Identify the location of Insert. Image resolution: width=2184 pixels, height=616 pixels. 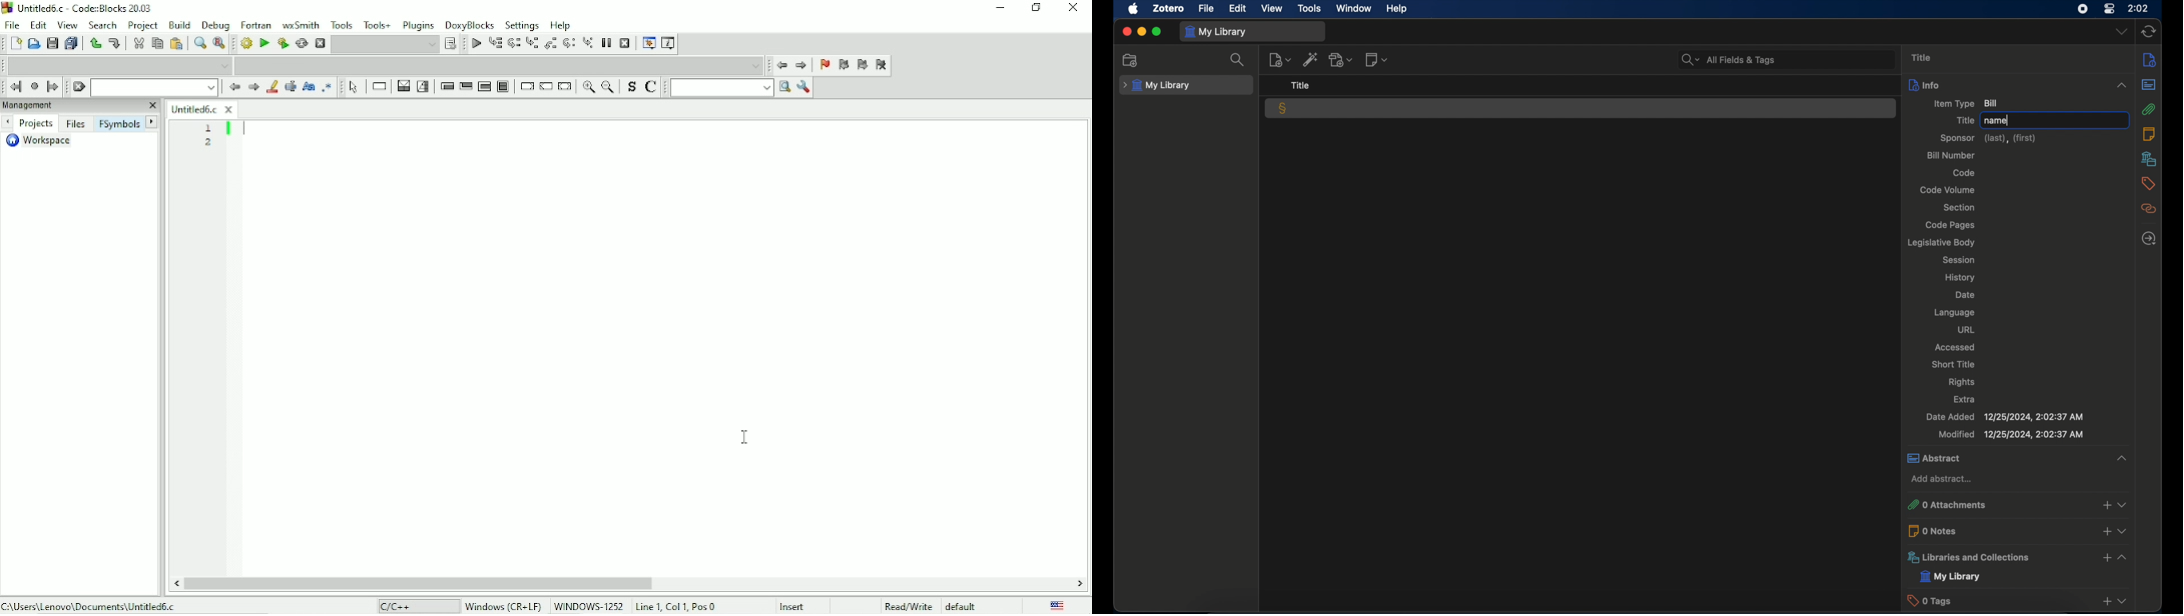
(798, 606).